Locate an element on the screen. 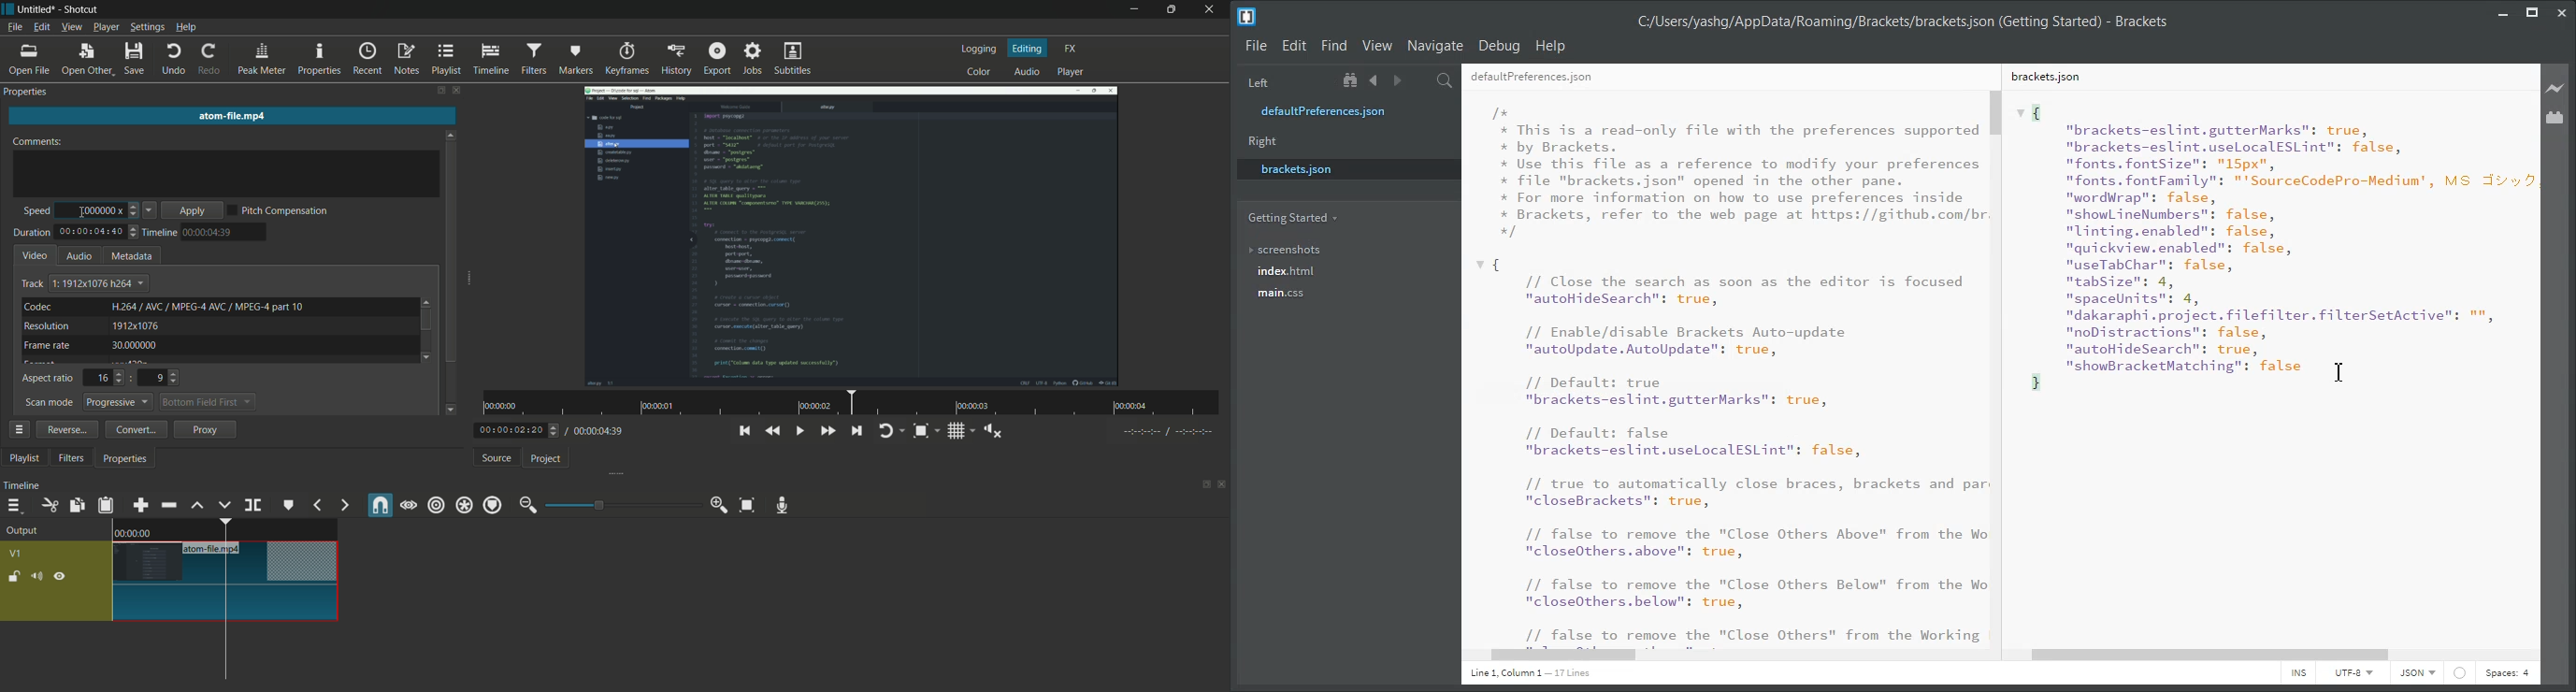 Image resolution: width=2576 pixels, height=700 pixels. editing is located at coordinates (1029, 49).